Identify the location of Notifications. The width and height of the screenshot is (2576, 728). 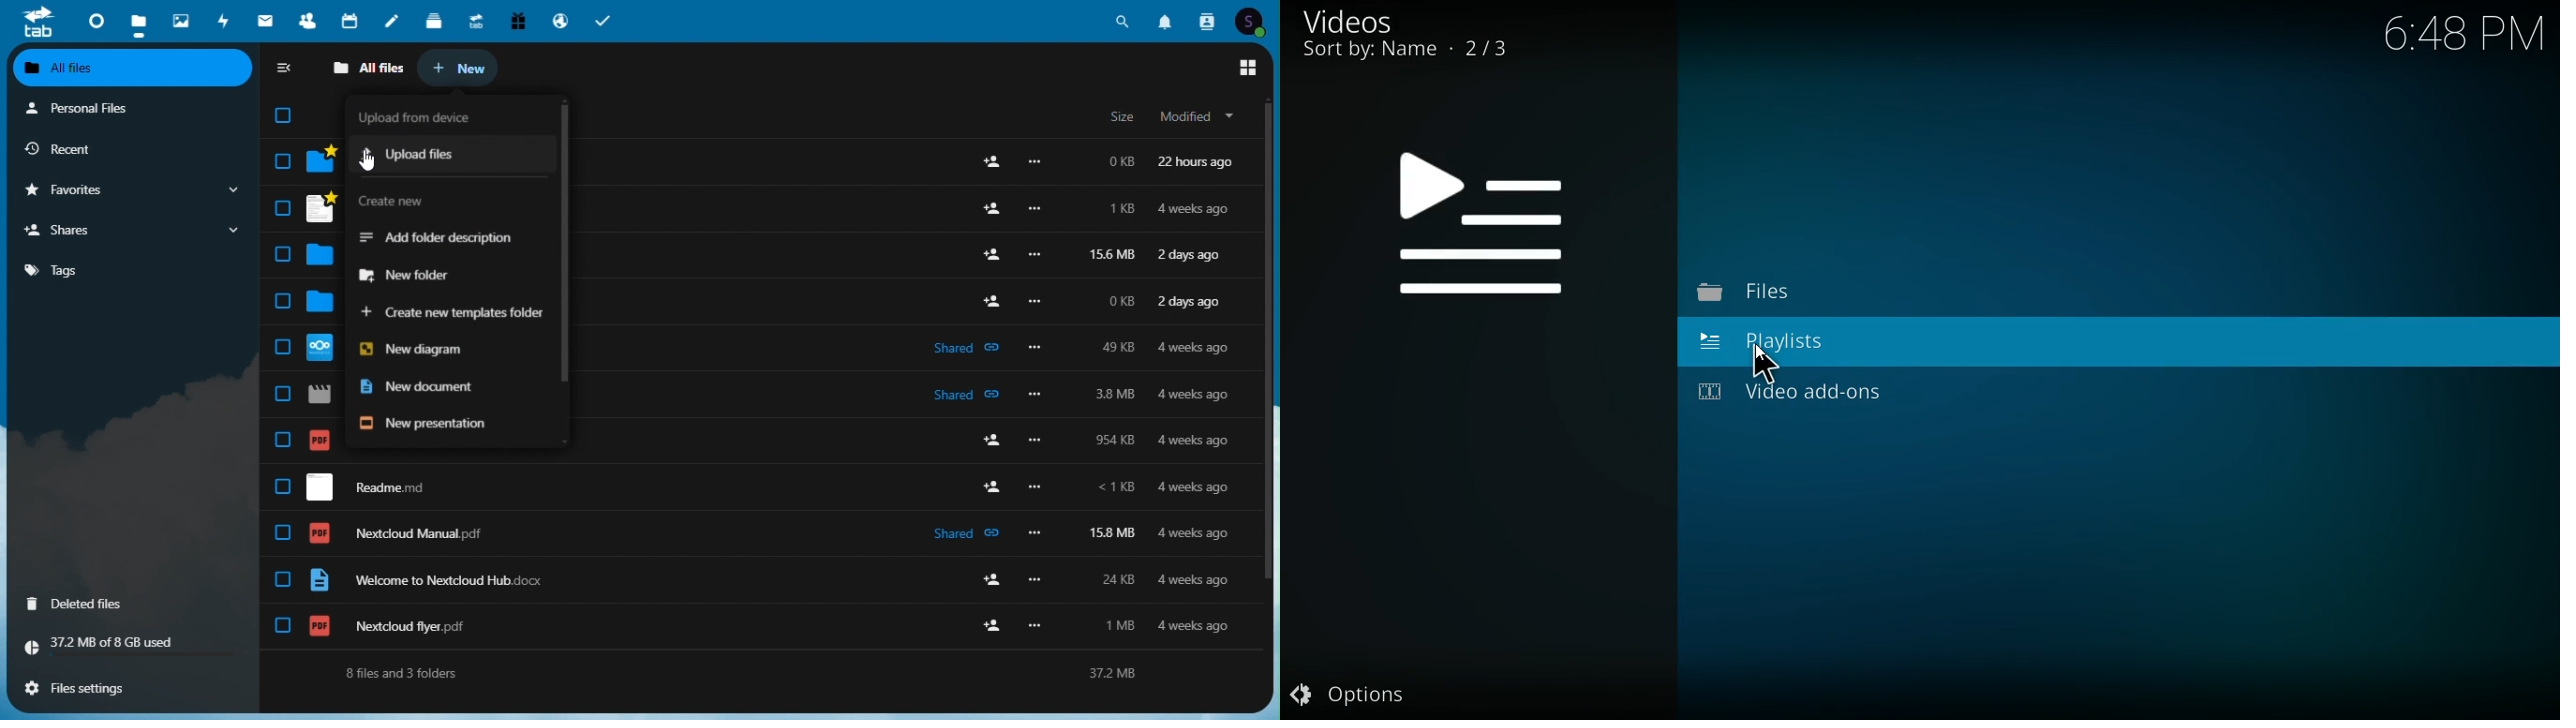
(1163, 21).